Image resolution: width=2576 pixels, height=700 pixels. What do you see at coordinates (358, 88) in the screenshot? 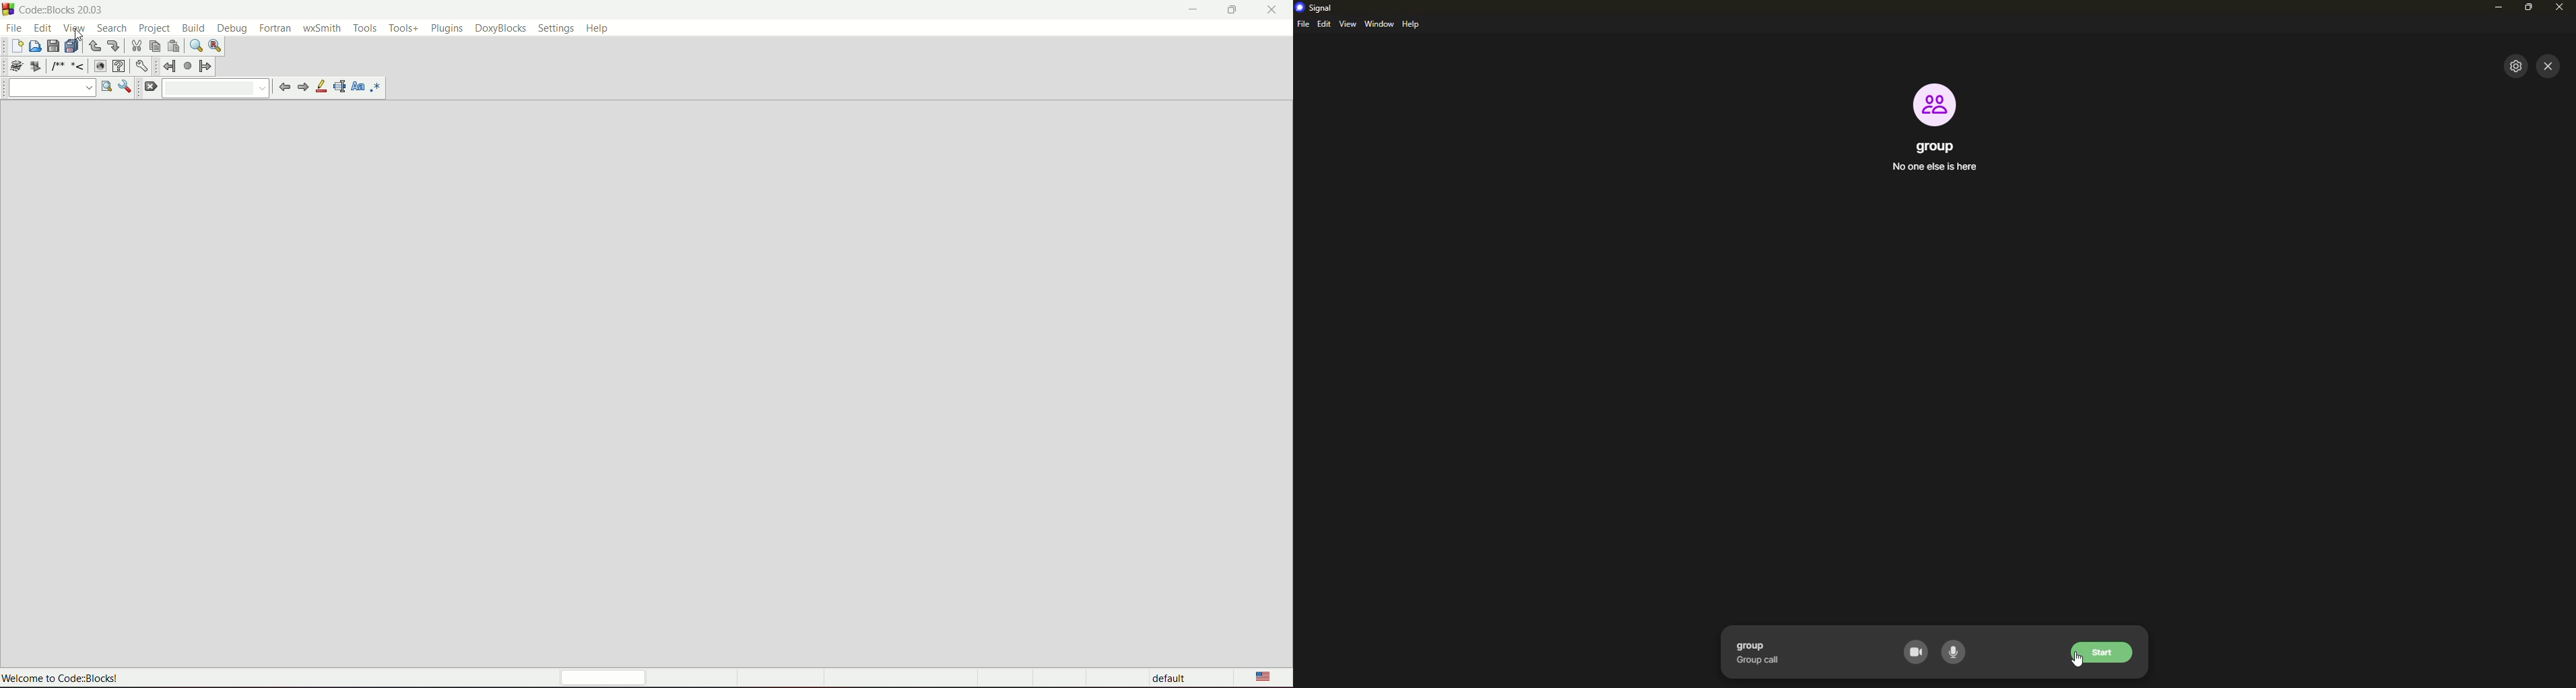
I see `match case` at bounding box center [358, 88].